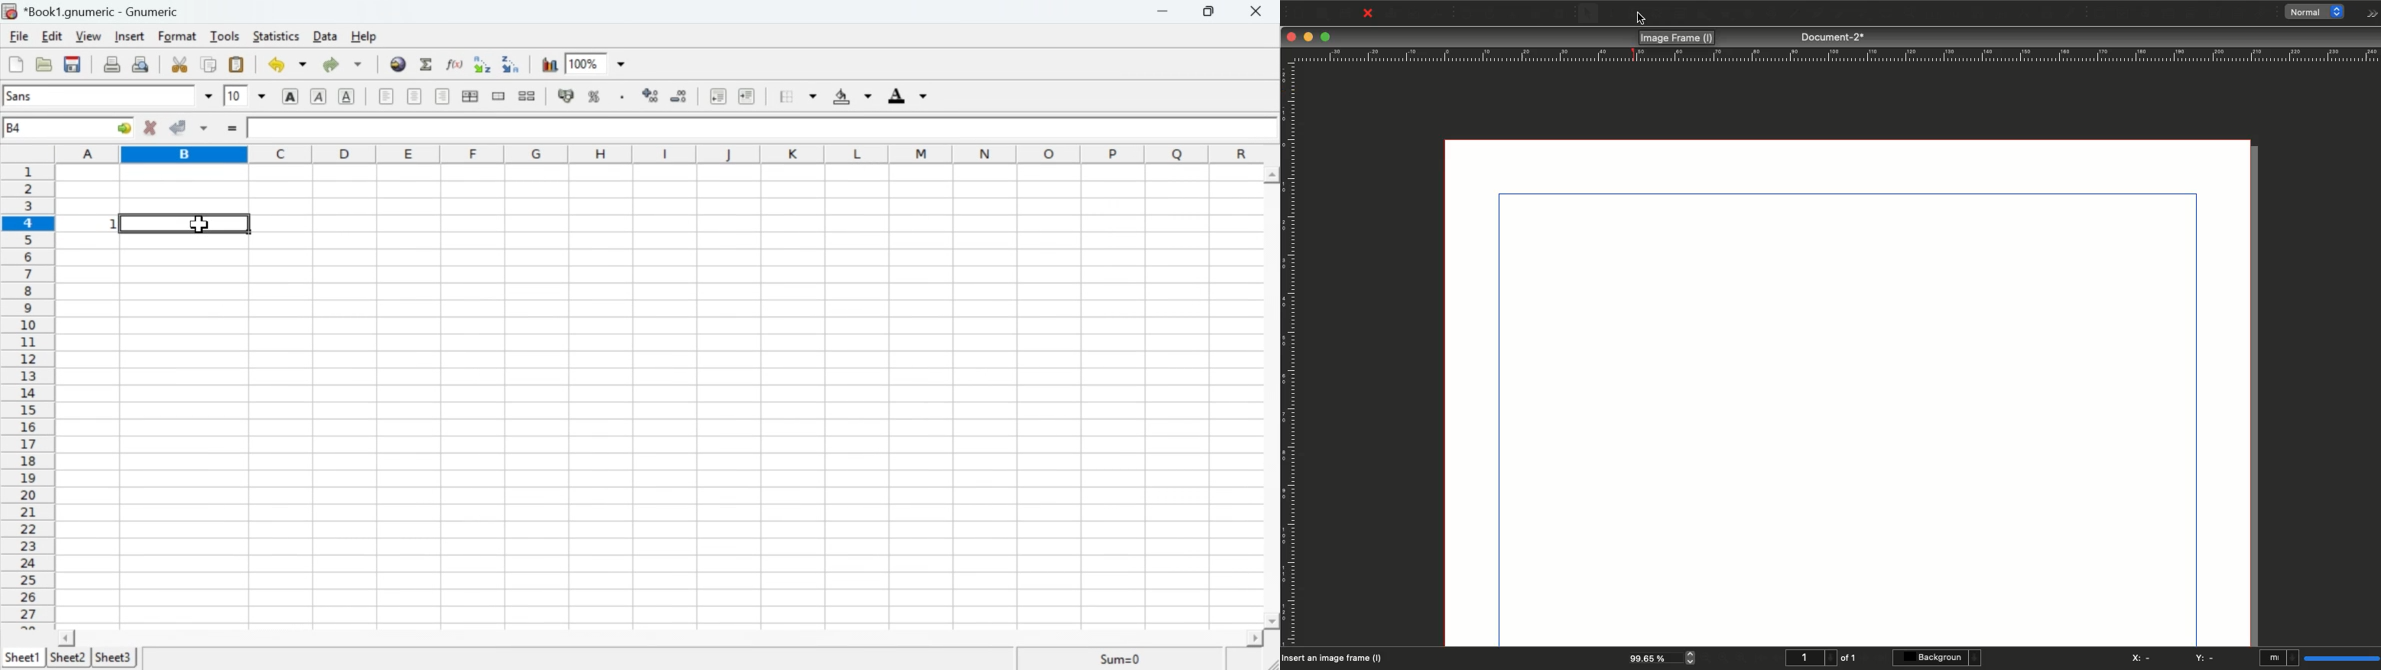  What do you see at coordinates (1704, 15) in the screenshot?
I see `Shape` at bounding box center [1704, 15].